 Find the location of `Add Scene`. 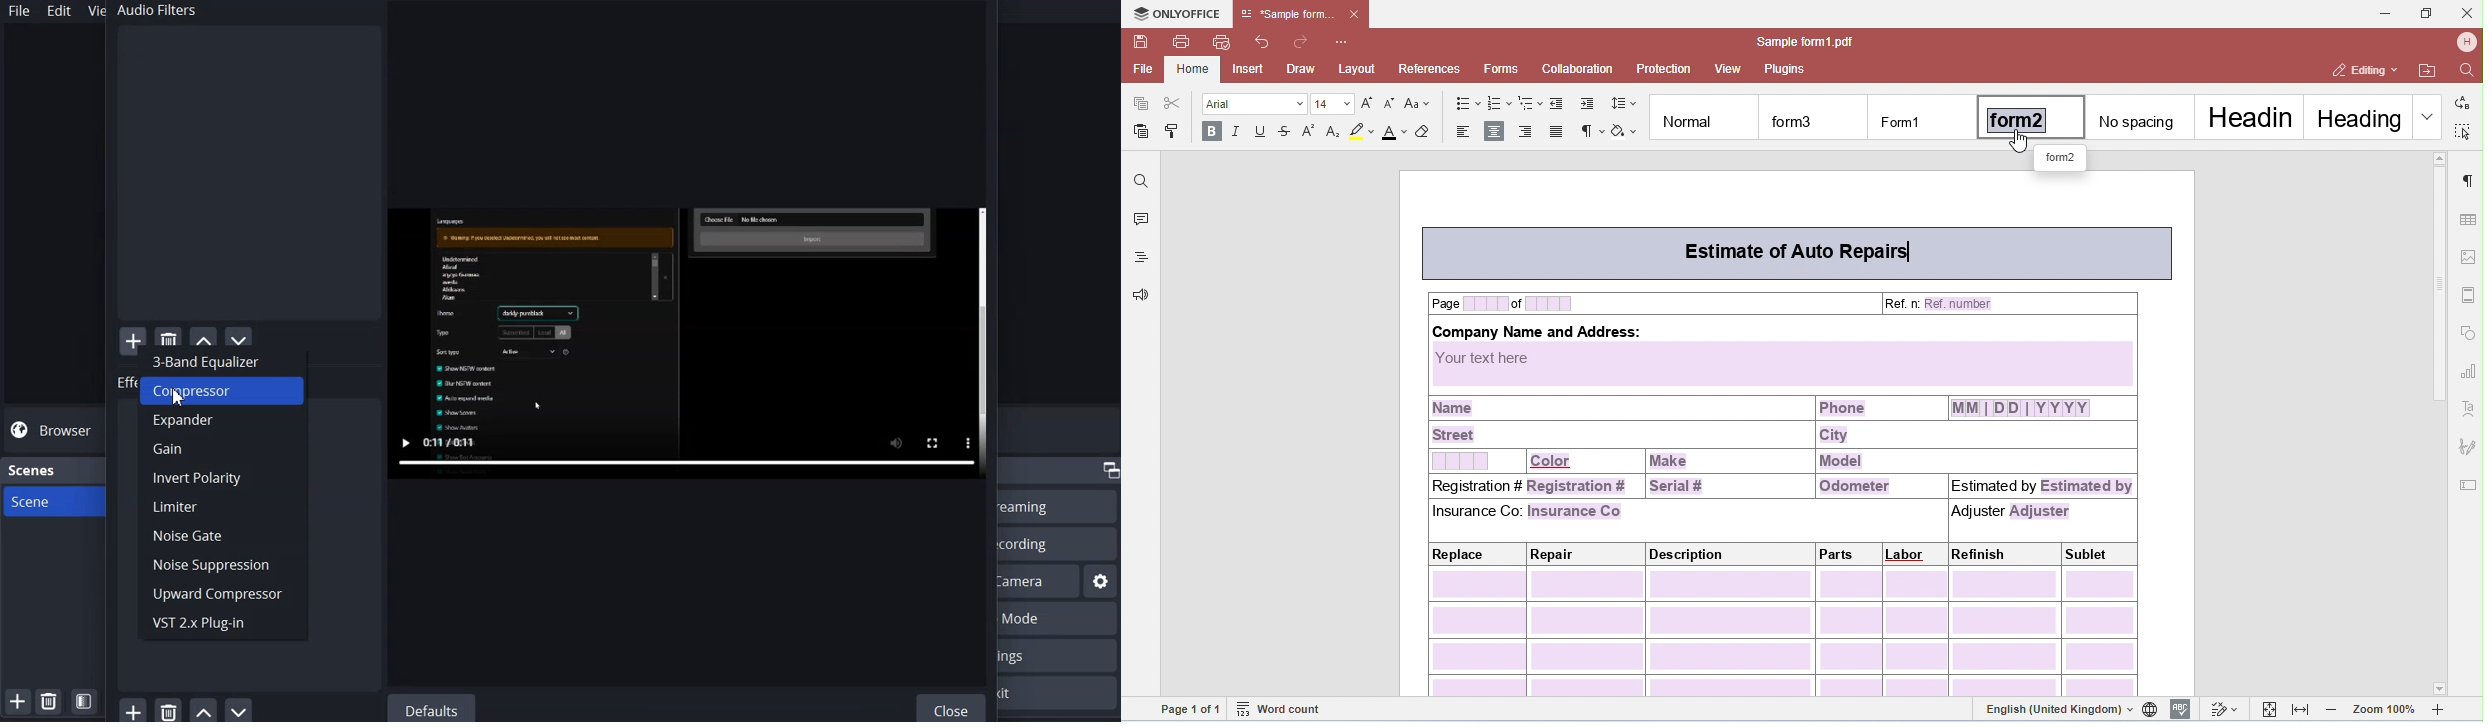

Add Scene is located at coordinates (17, 701).